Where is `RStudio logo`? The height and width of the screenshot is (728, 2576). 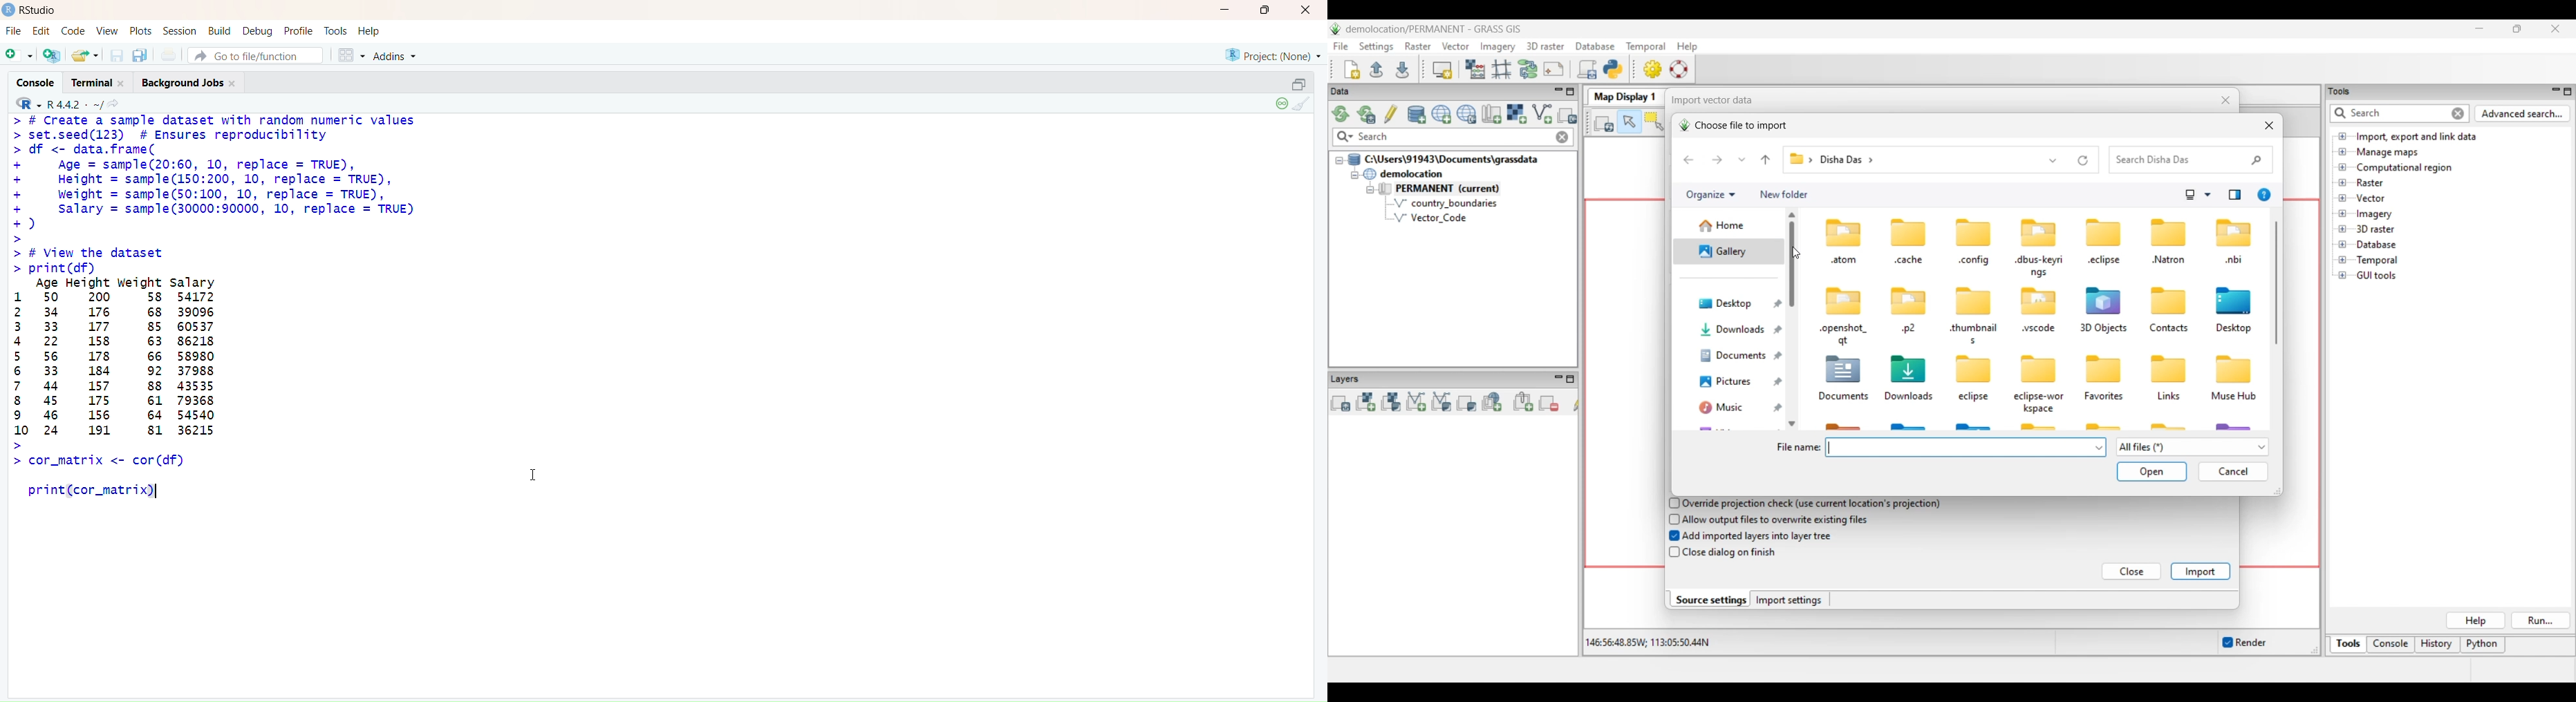
RStudio logo is located at coordinates (25, 103).